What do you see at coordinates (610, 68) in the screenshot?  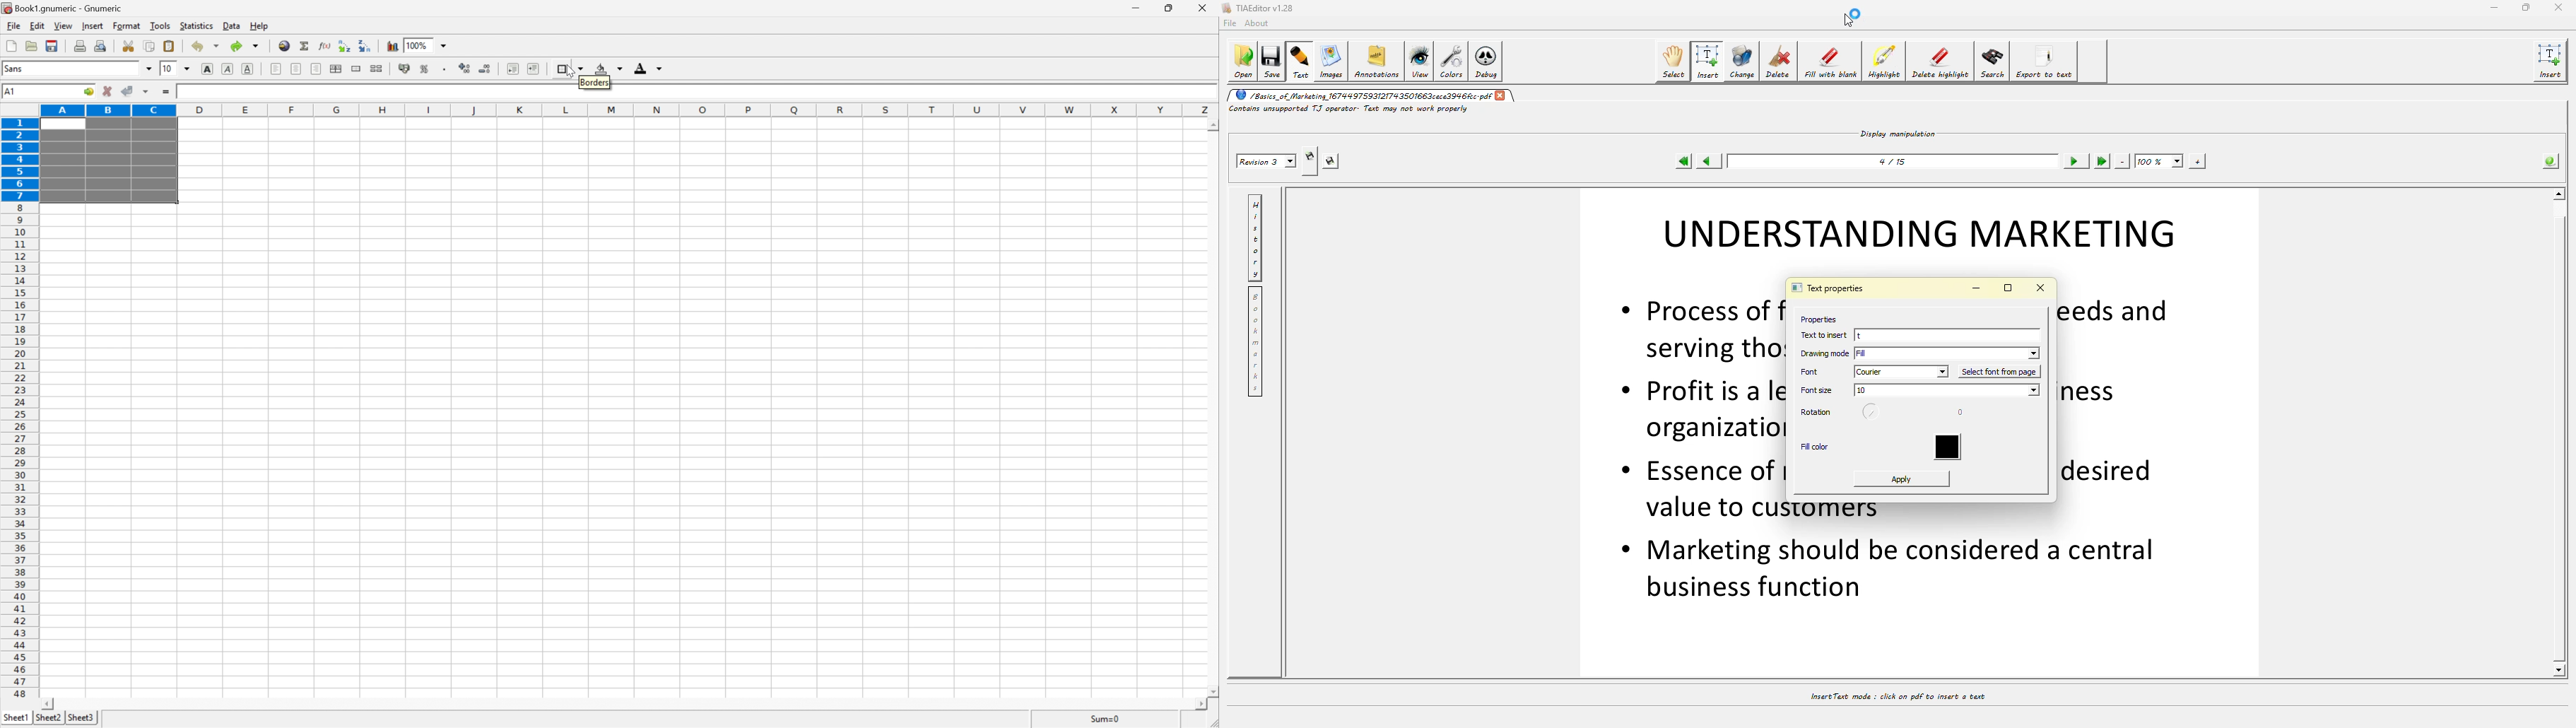 I see `background color` at bounding box center [610, 68].